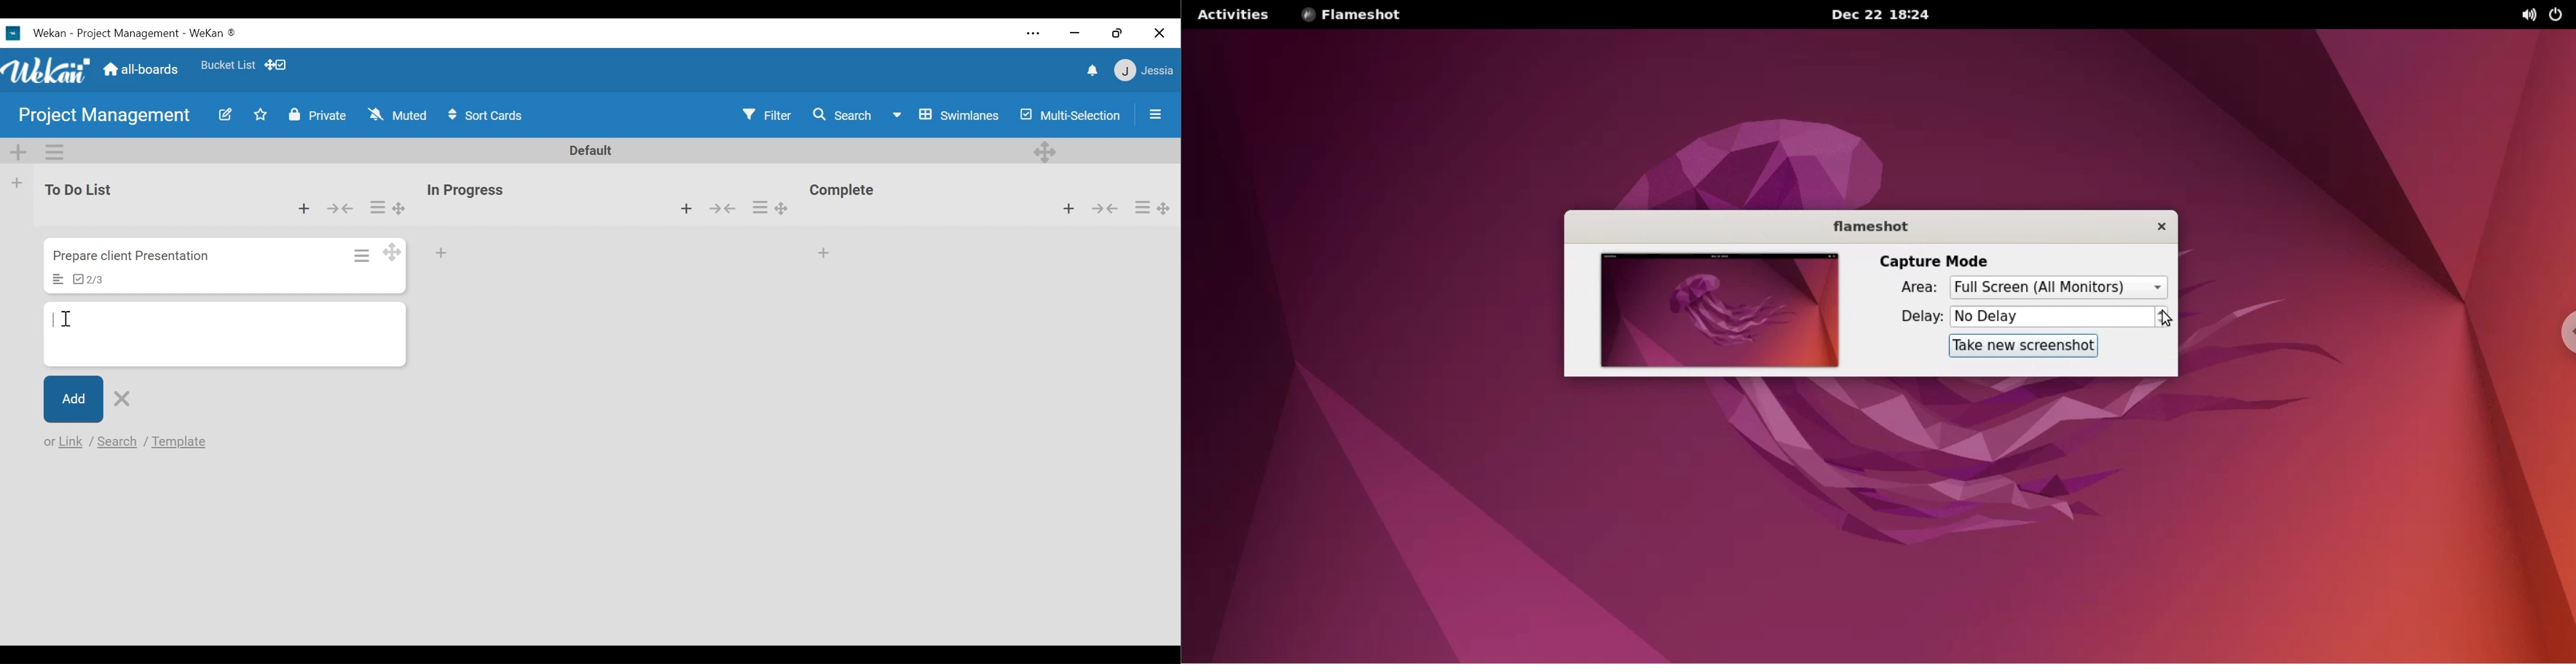 The image size is (2576, 672). What do you see at coordinates (2559, 15) in the screenshot?
I see `power settings` at bounding box center [2559, 15].